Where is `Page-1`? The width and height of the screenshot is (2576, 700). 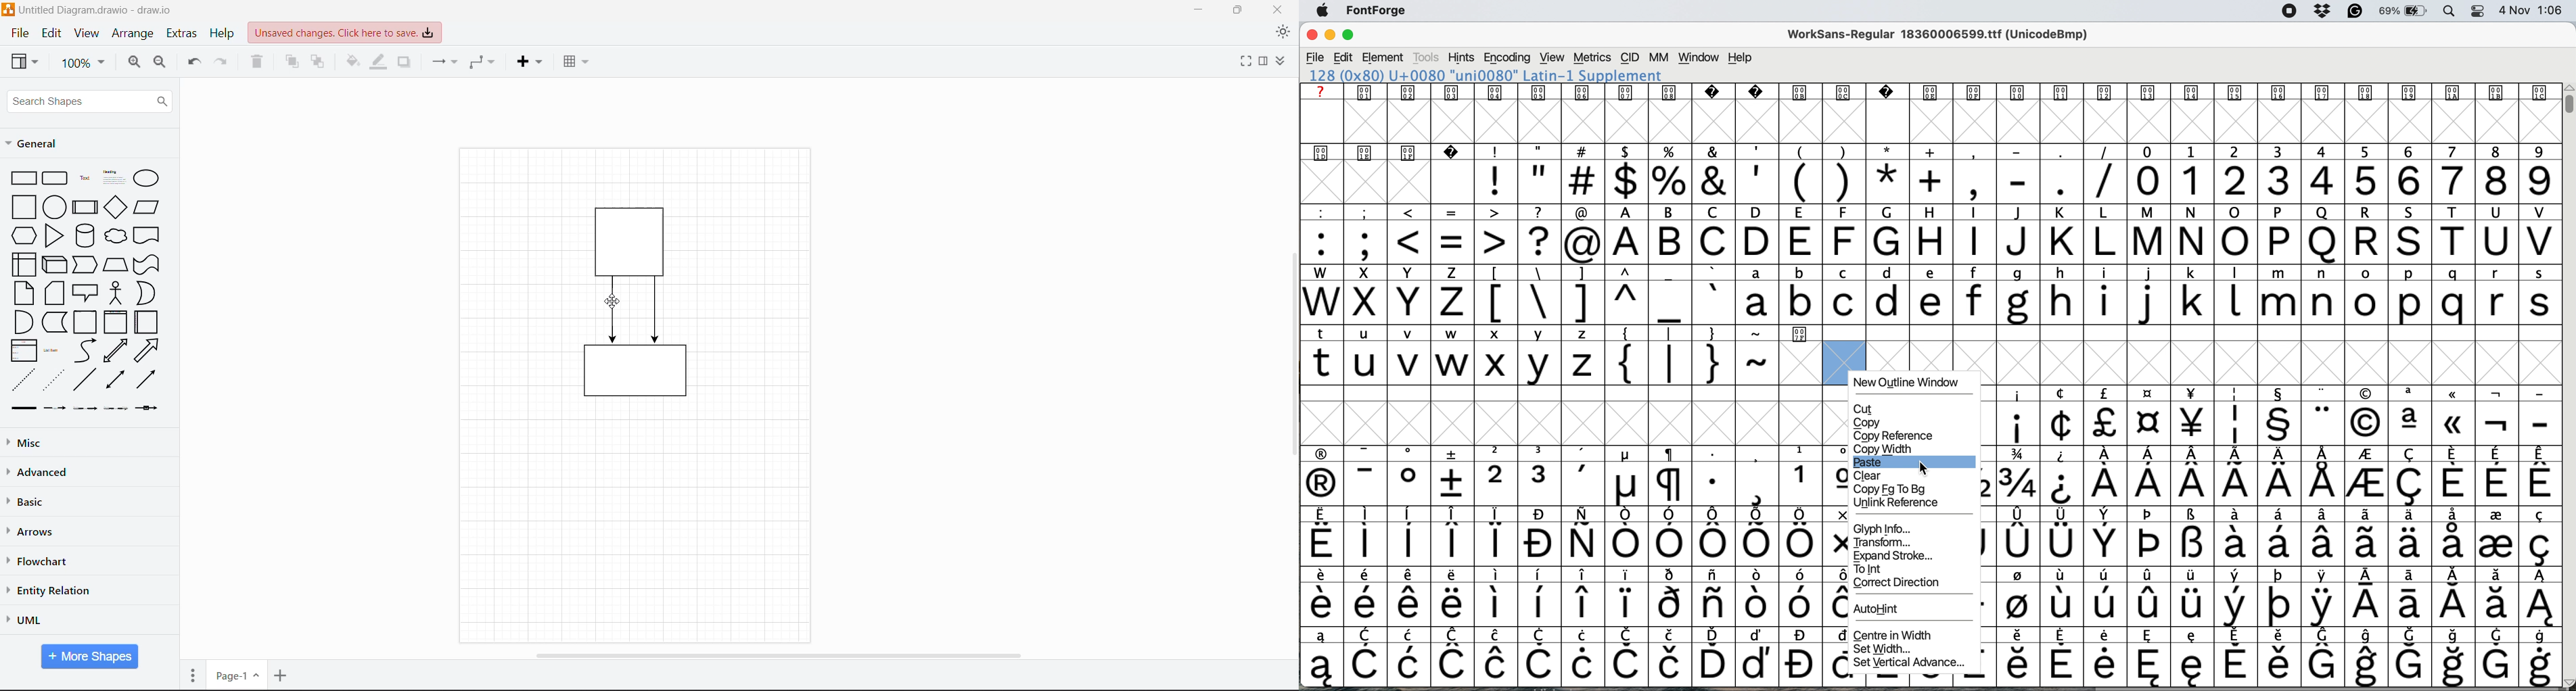 Page-1 is located at coordinates (236, 675).